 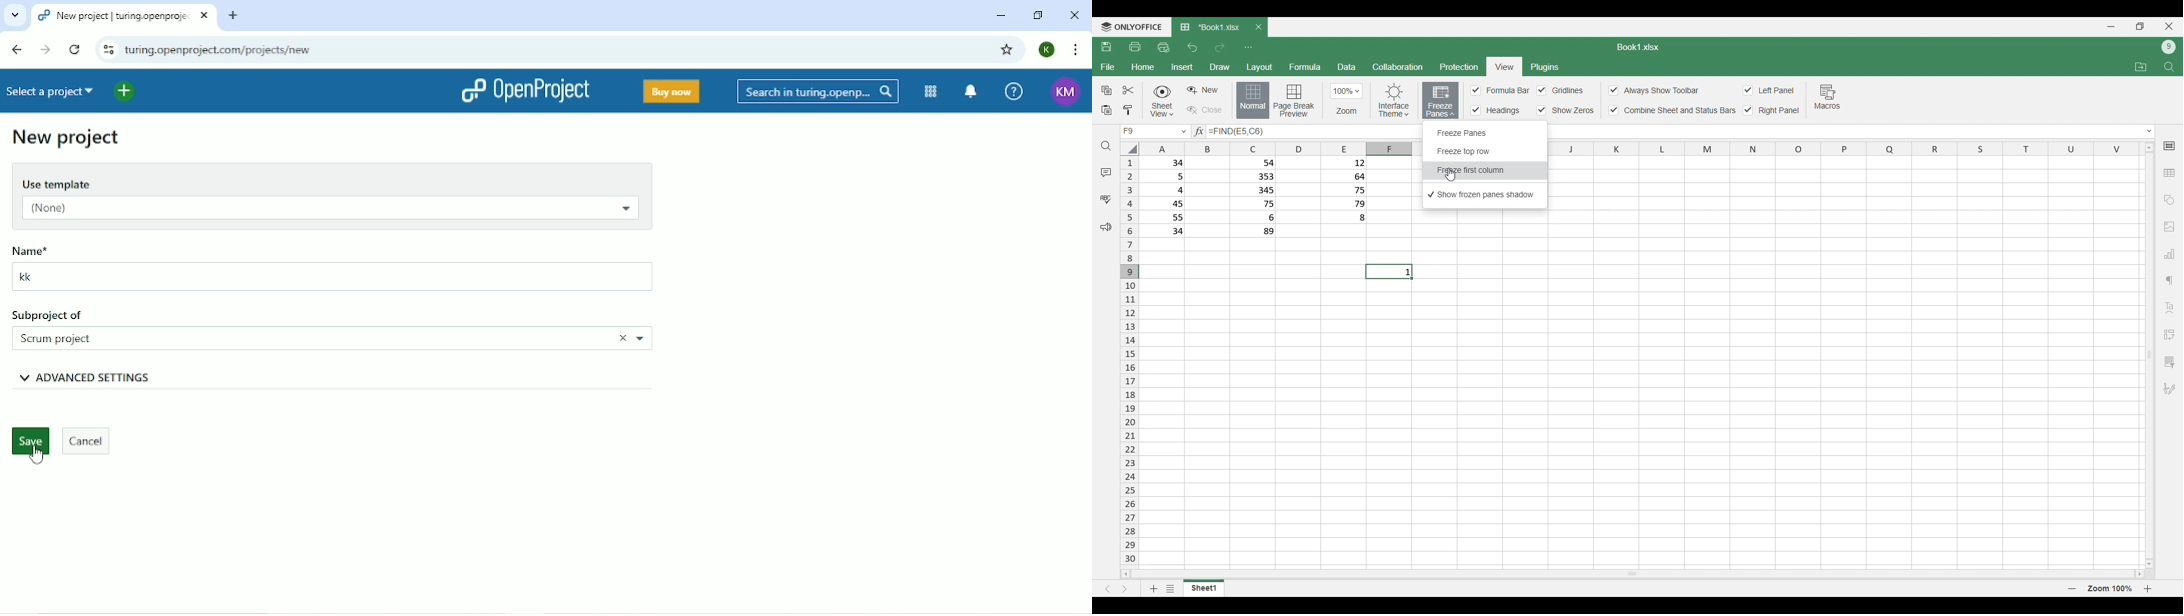 I want to click on Add digital signature or signature line, so click(x=2169, y=389).